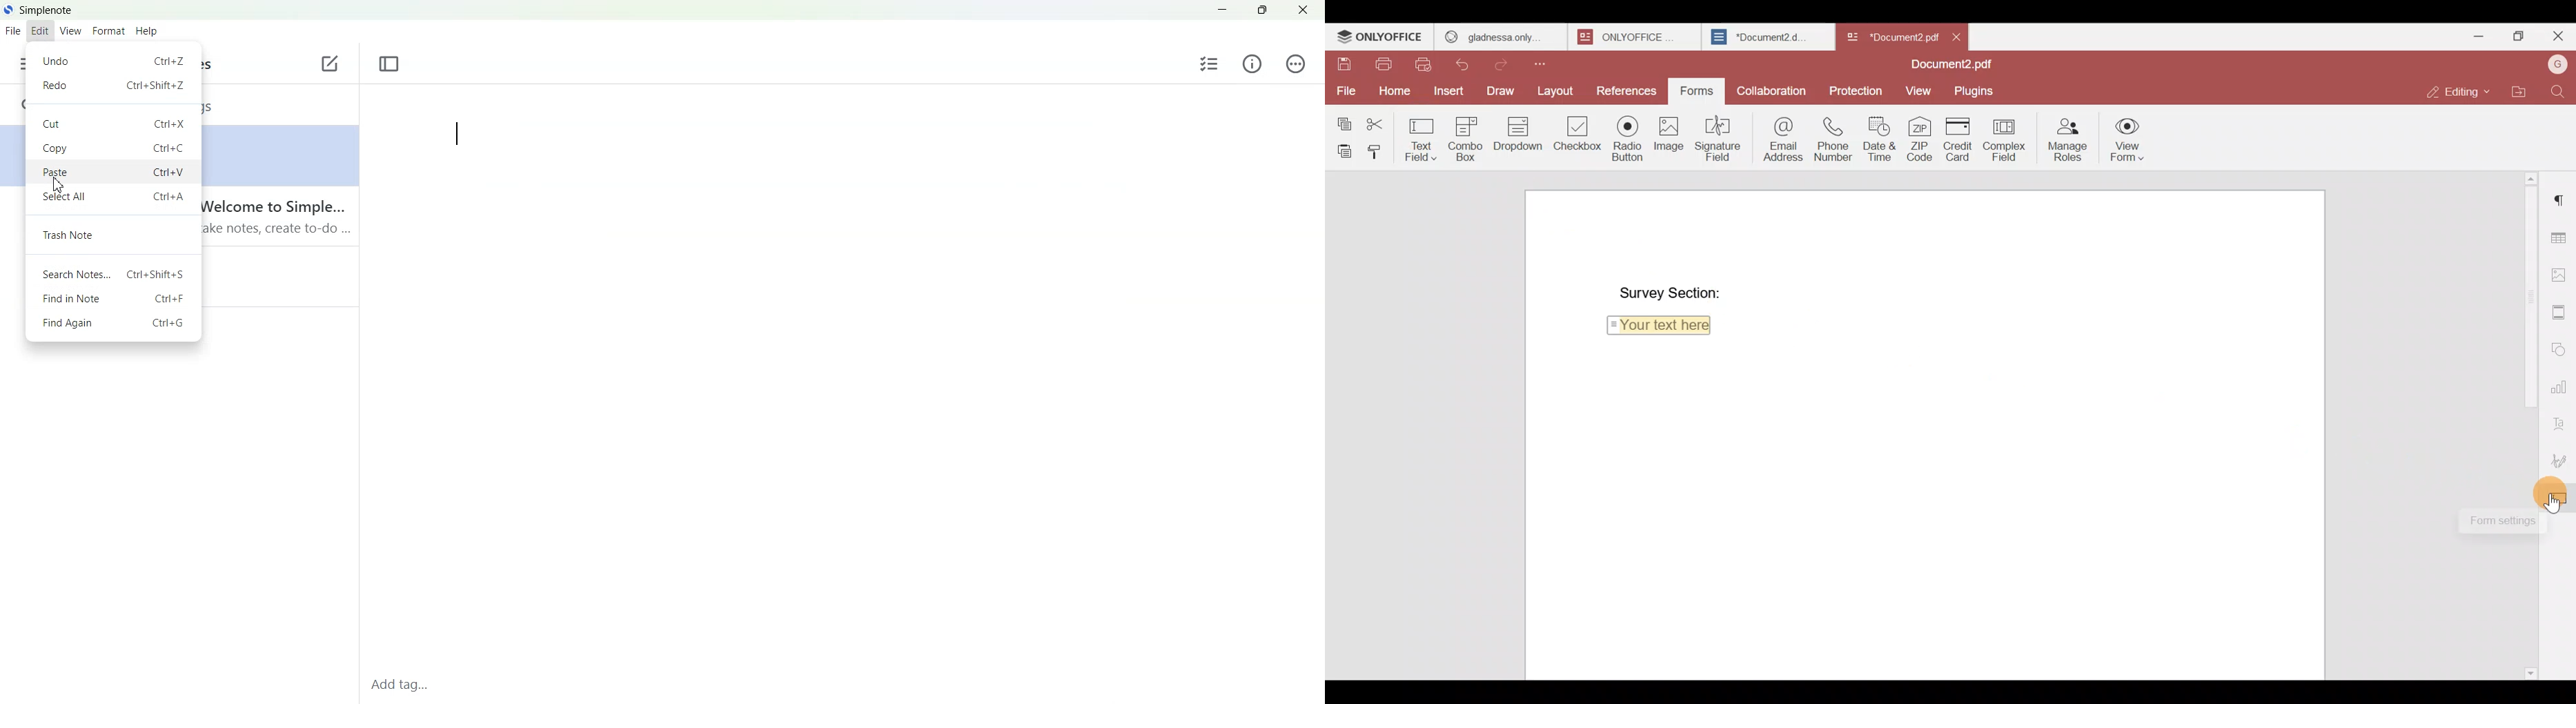 The width and height of the screenshot is (2576, 728). I want to click on Insert Checklist, so click(1210, 63).